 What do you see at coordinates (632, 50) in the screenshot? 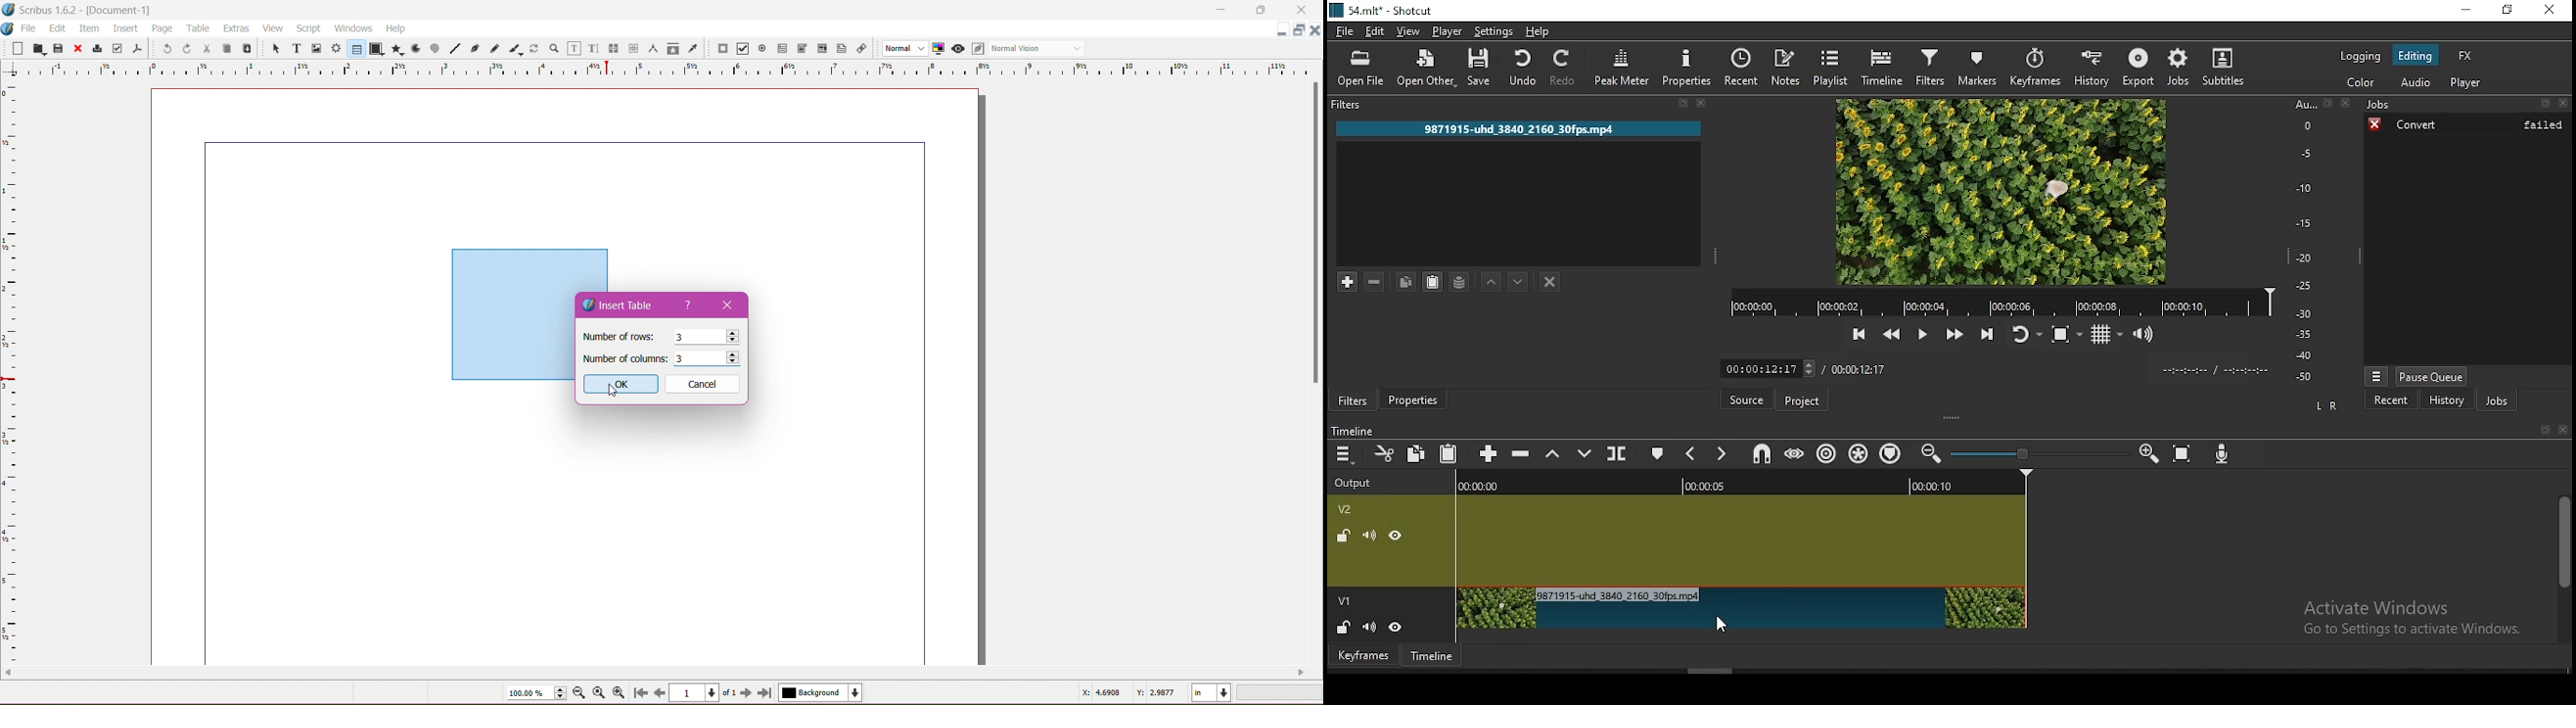
I see `Unlink Text Frames` at bounding box center [632, 50].